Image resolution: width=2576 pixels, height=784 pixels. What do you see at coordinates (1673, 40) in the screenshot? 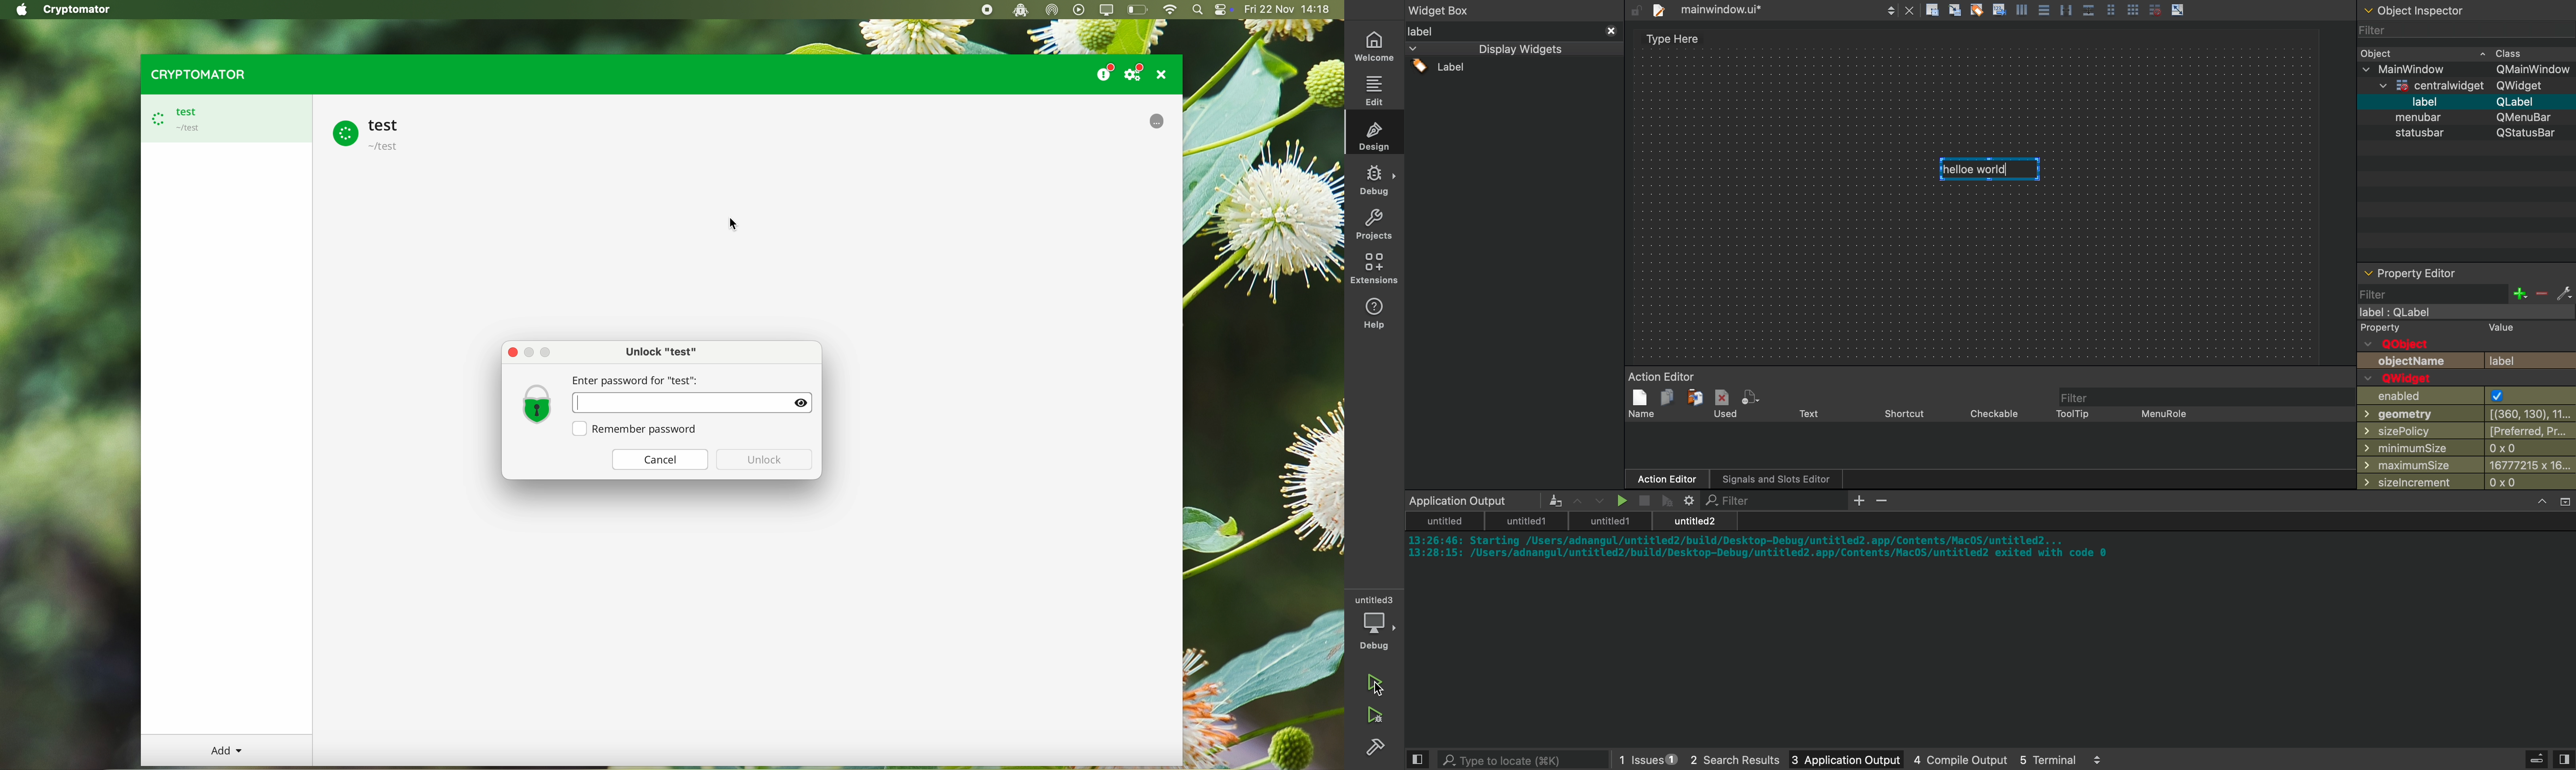
I see `Type Here` at bounding box center [1673, 40].